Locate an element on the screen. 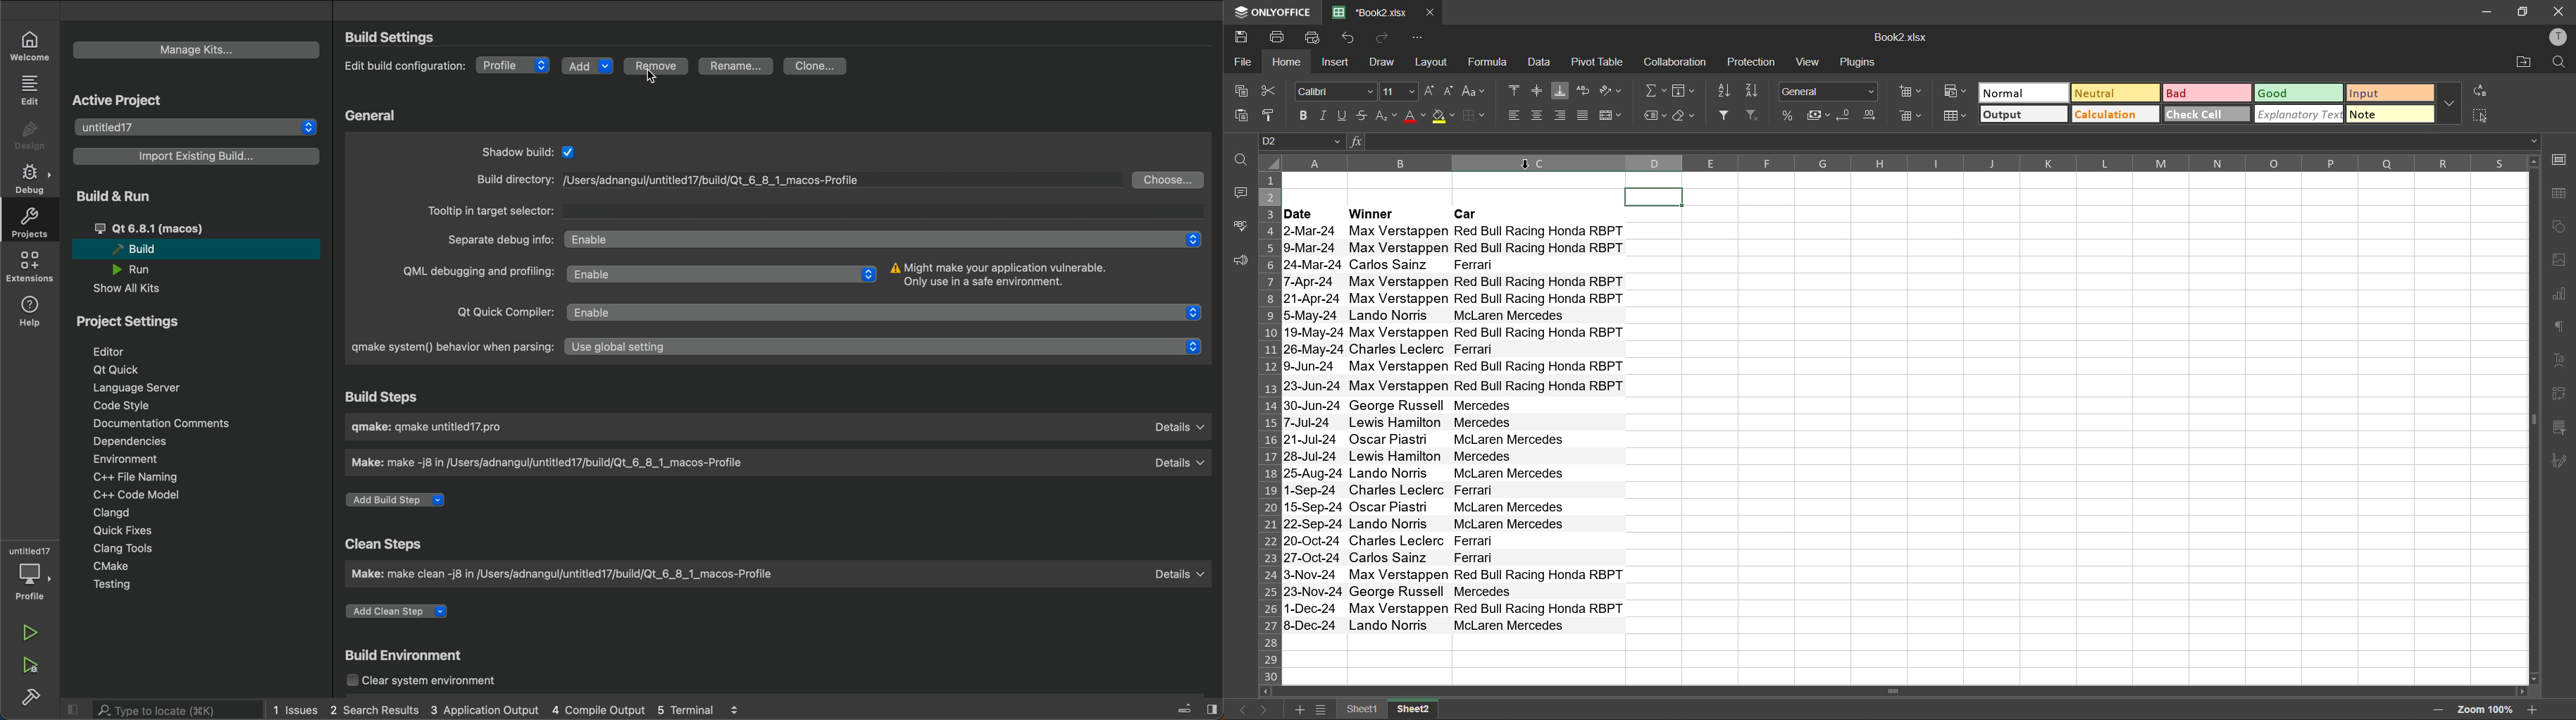  output is located at coordinates (2022, 116).